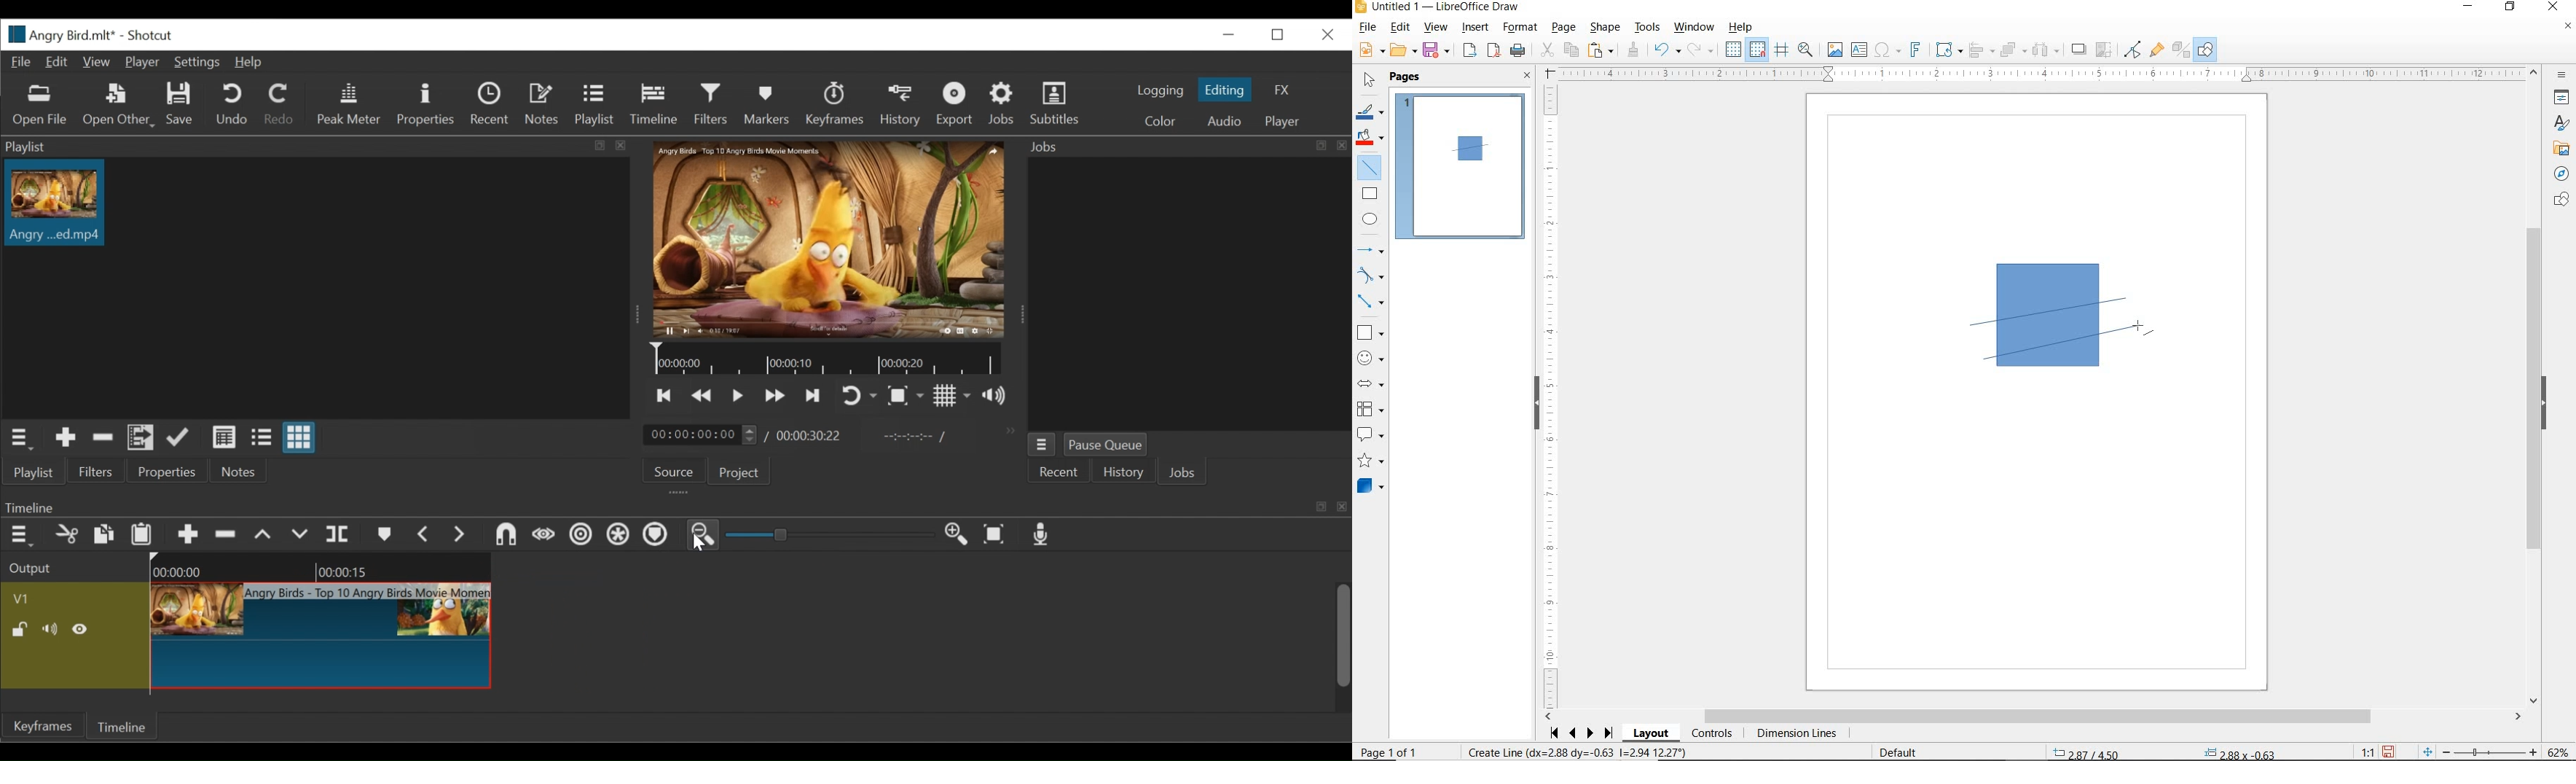 Image resolution: width=2576 pixels, height=784 pixels. I want to click on Copy, so click(104, 534).